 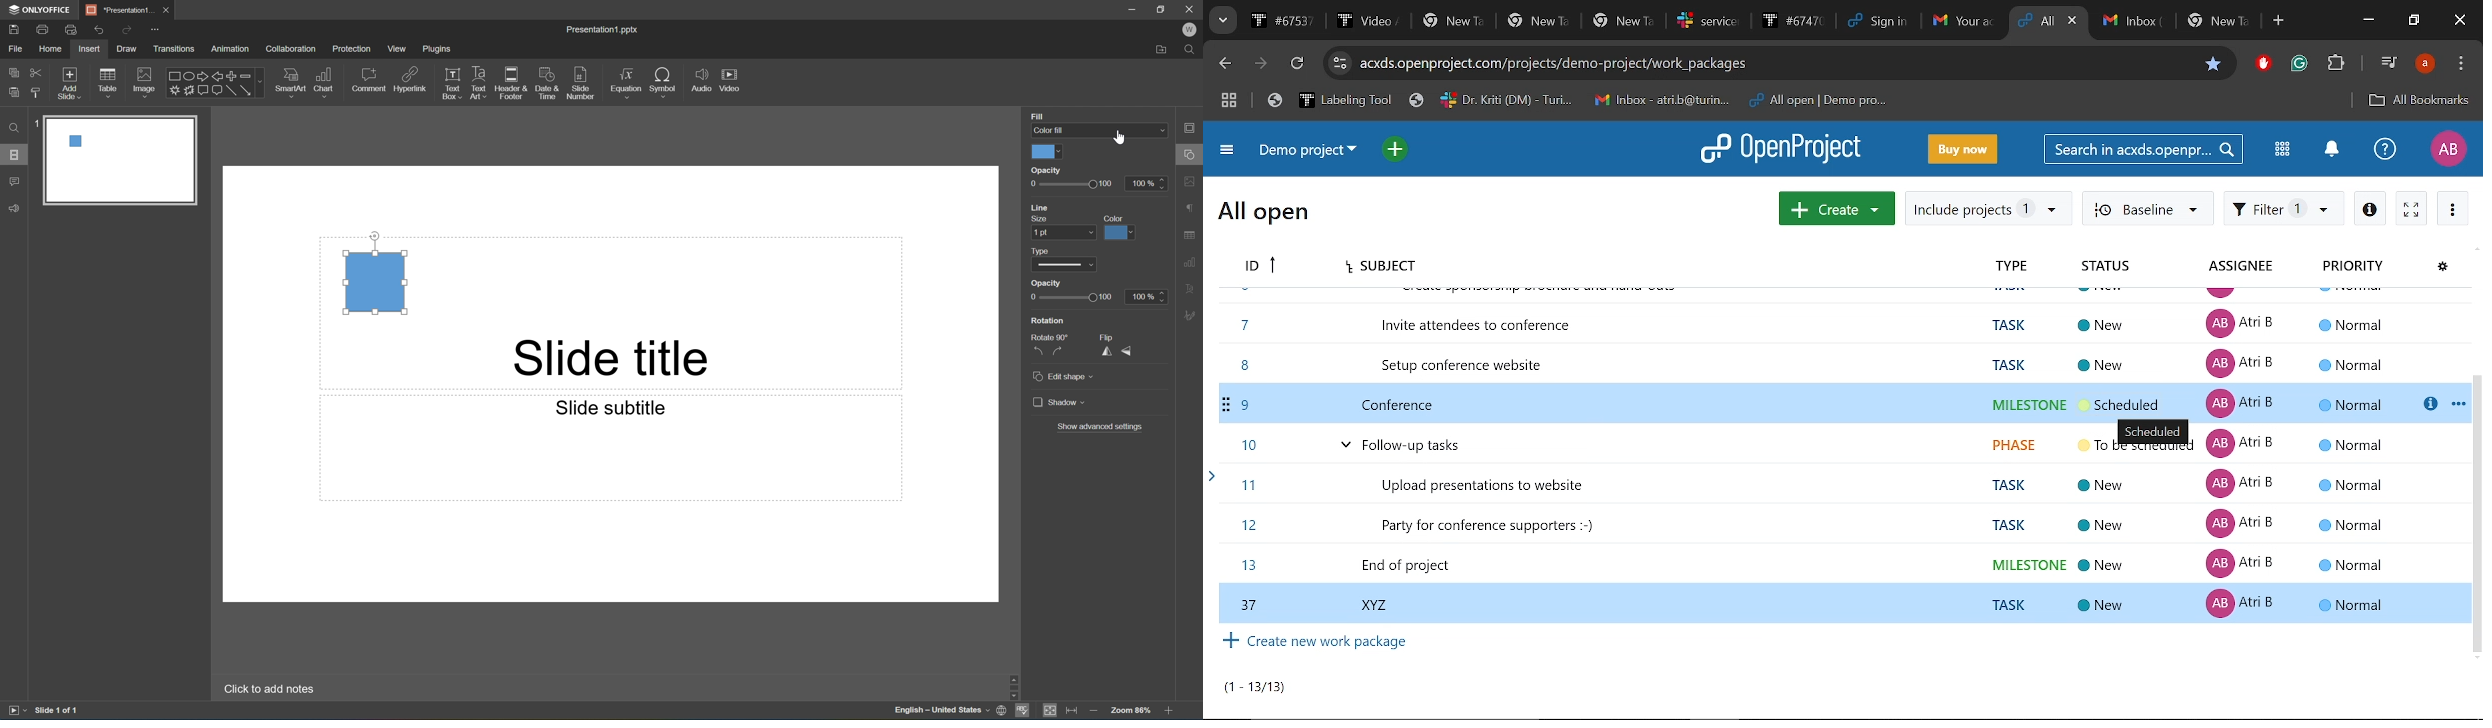 What do you see at coordinates (217, 91) in the screenshot?
I see `` at bounding box center [217, 91].